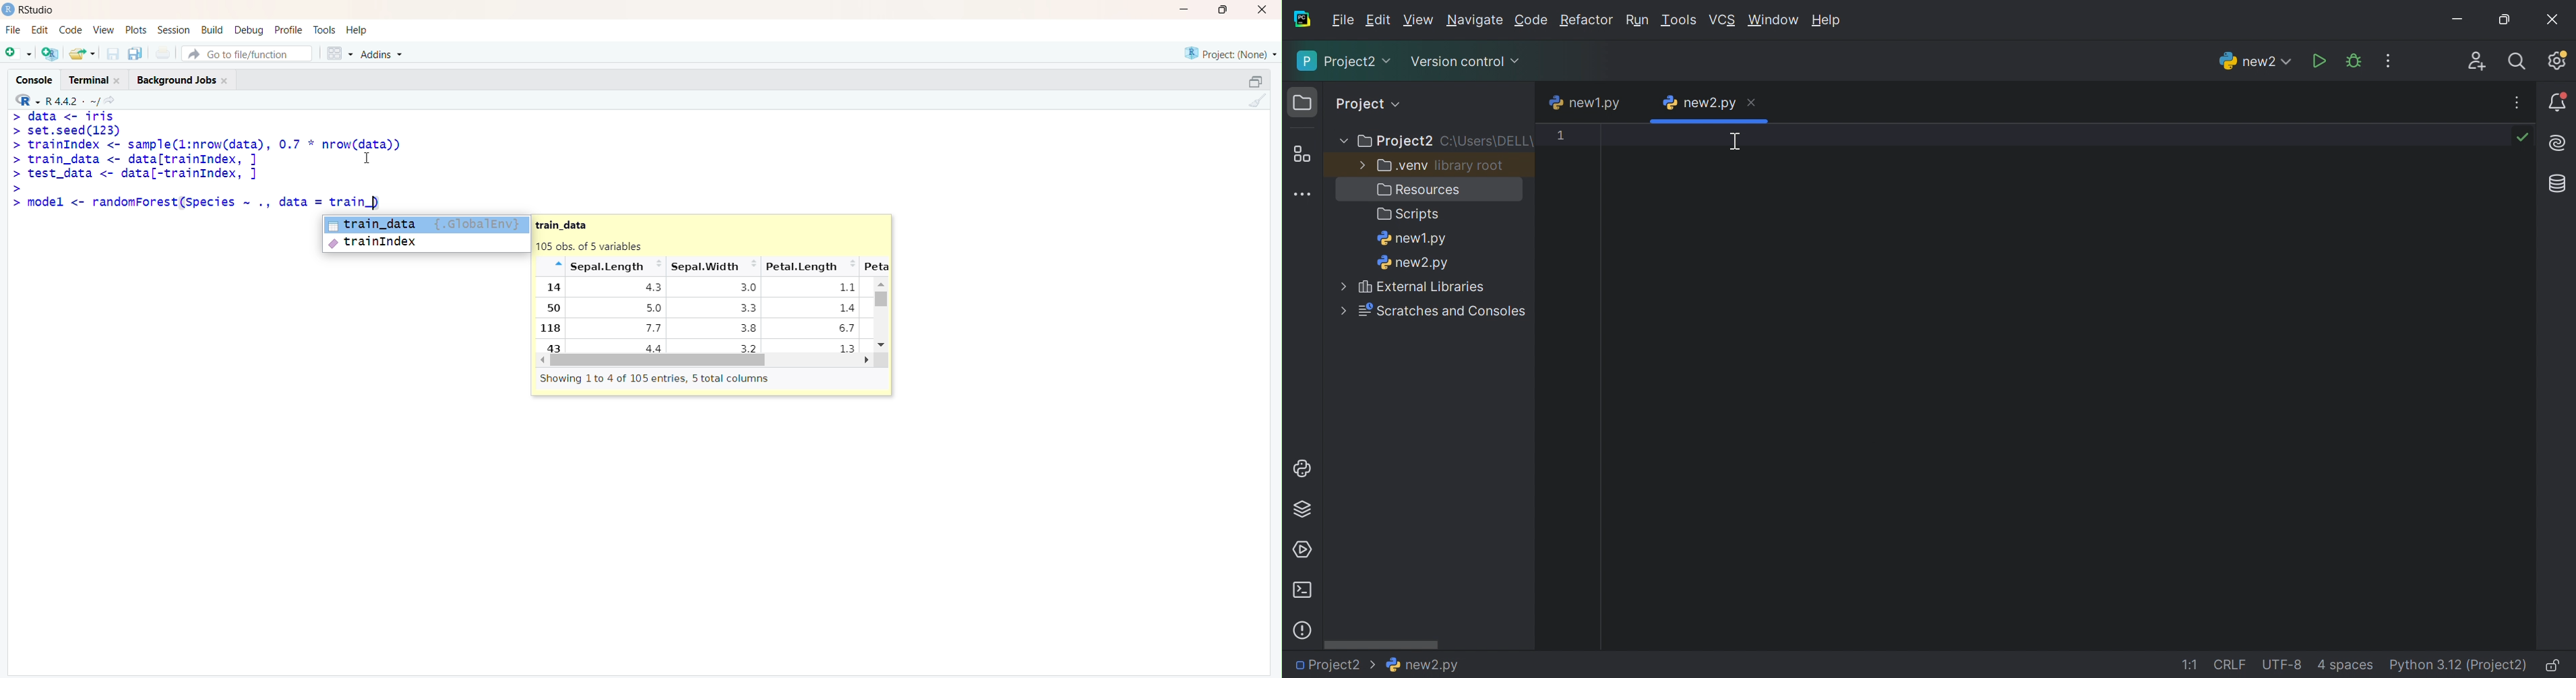 The width and height of the screenshot is (2576, 700). Describe the element at coordinates (425, 223) in the screenshot. I see `train_data {.GlobalEntry}` at that location.